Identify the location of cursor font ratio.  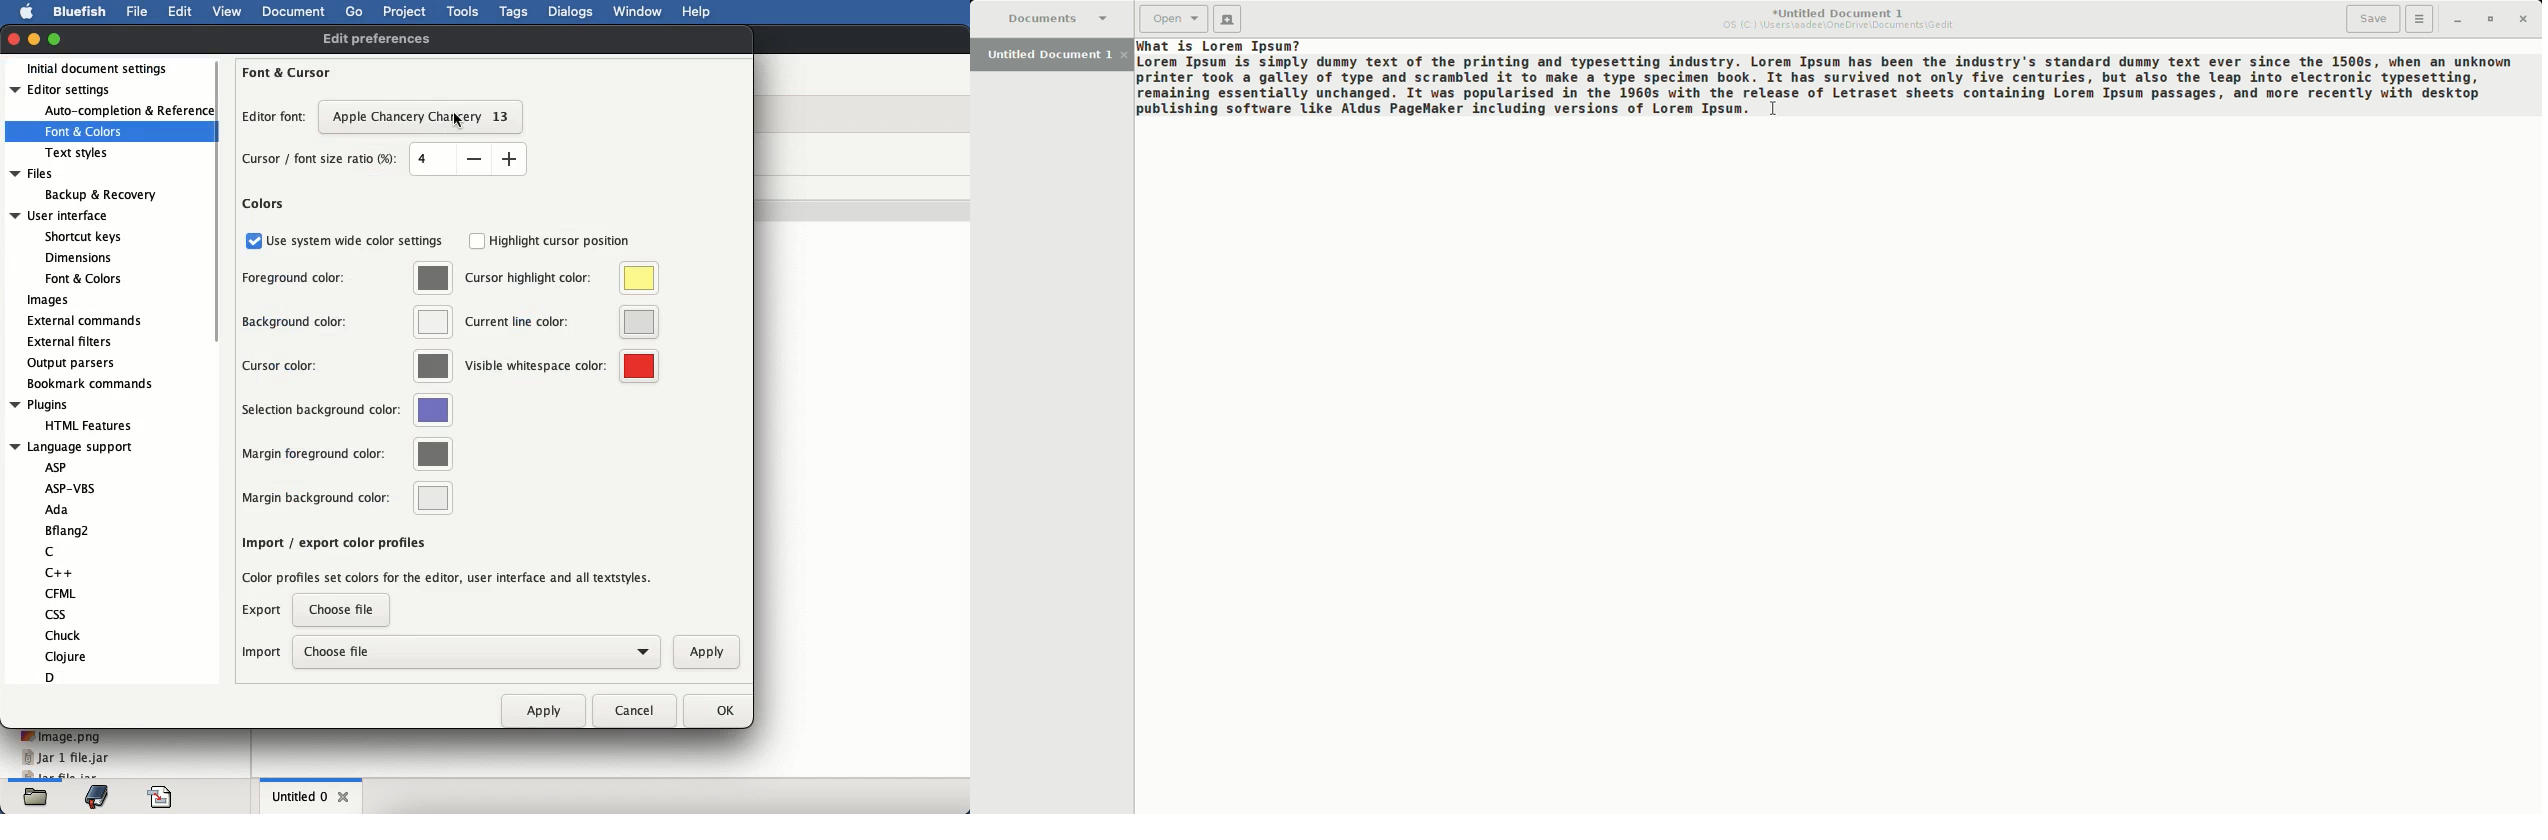
(383, 159).